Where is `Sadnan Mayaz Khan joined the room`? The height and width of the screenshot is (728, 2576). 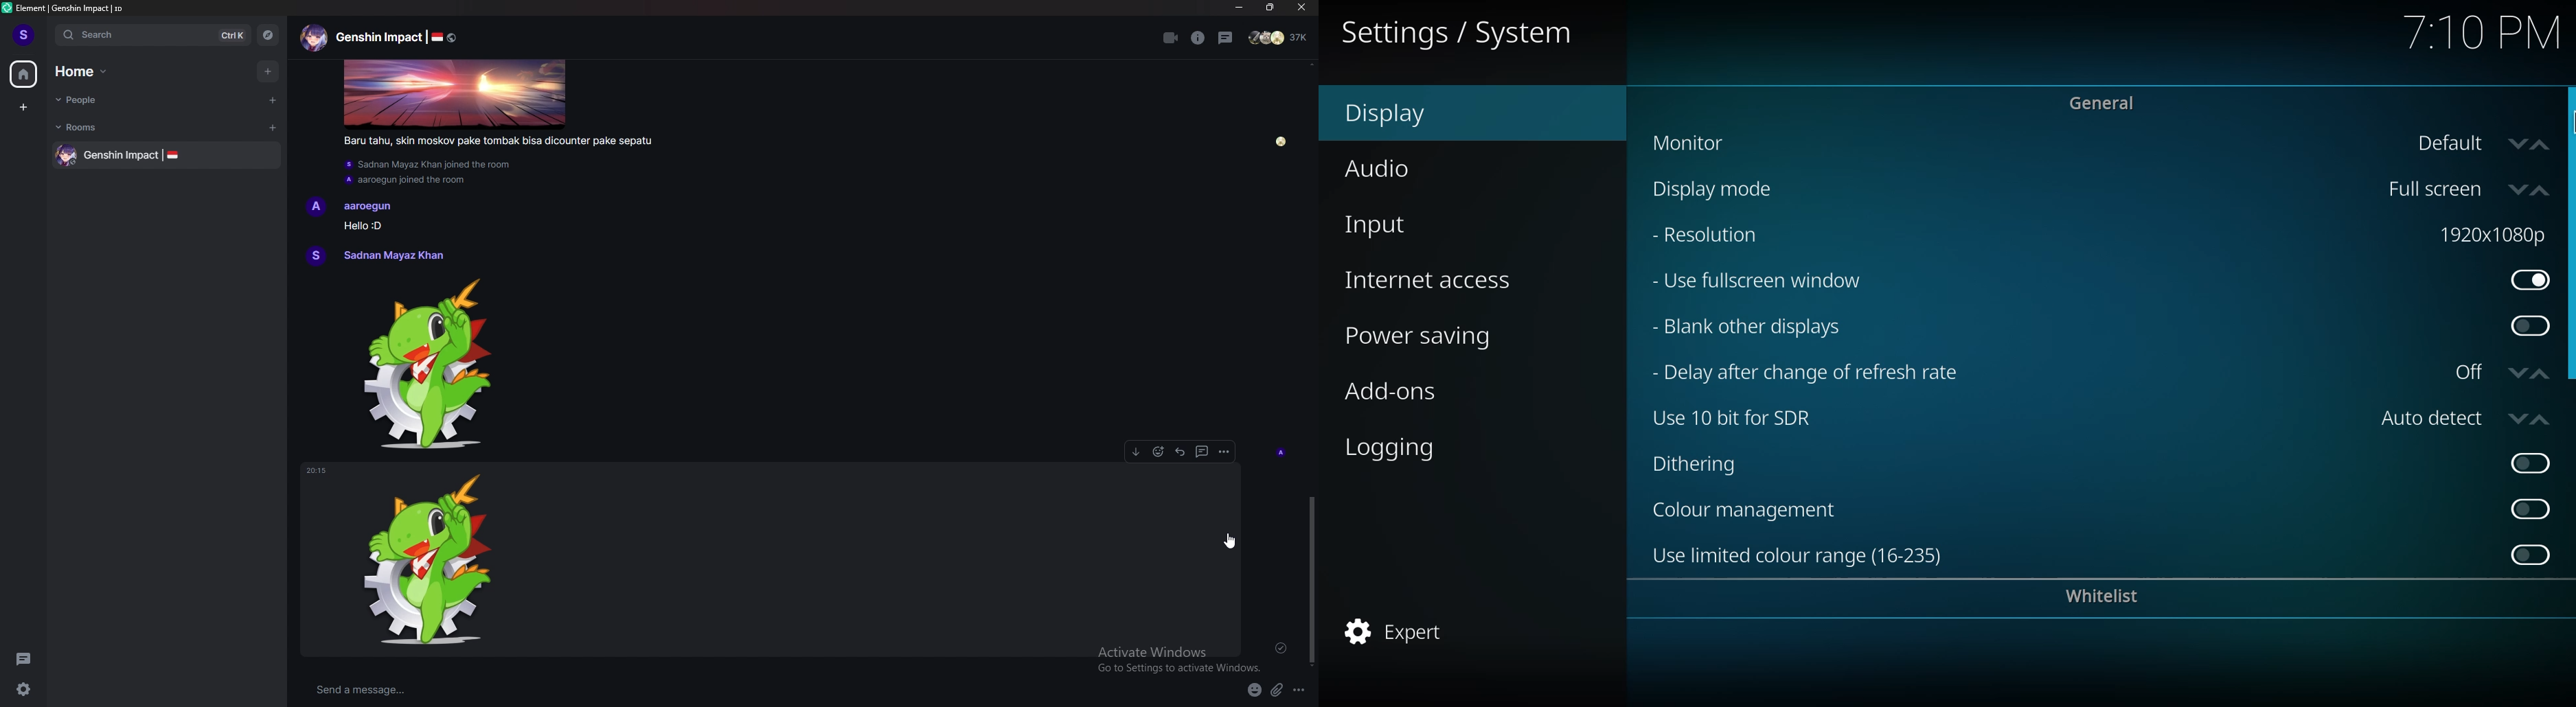
Sadnan Mayaz Khan joined the room is located at coordinates (428, 165).